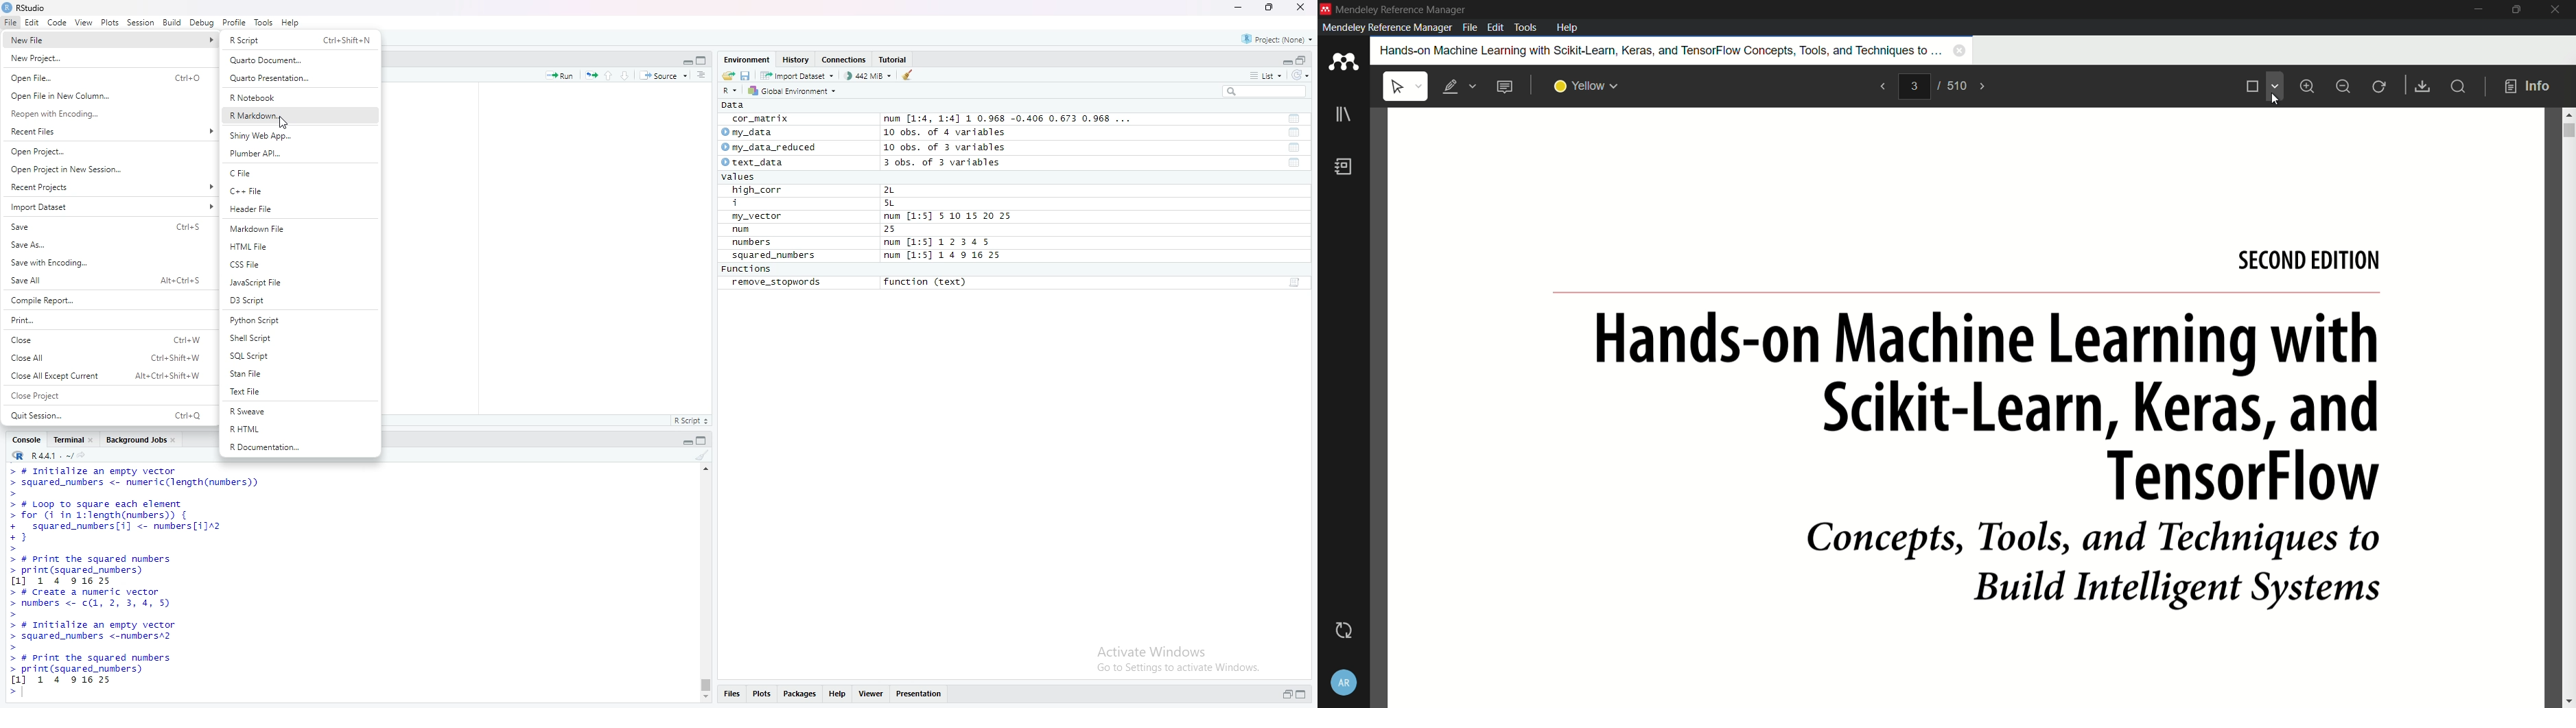  Describe the element at coordinates (797, 59) in the screenshot. I see `History` at that location.